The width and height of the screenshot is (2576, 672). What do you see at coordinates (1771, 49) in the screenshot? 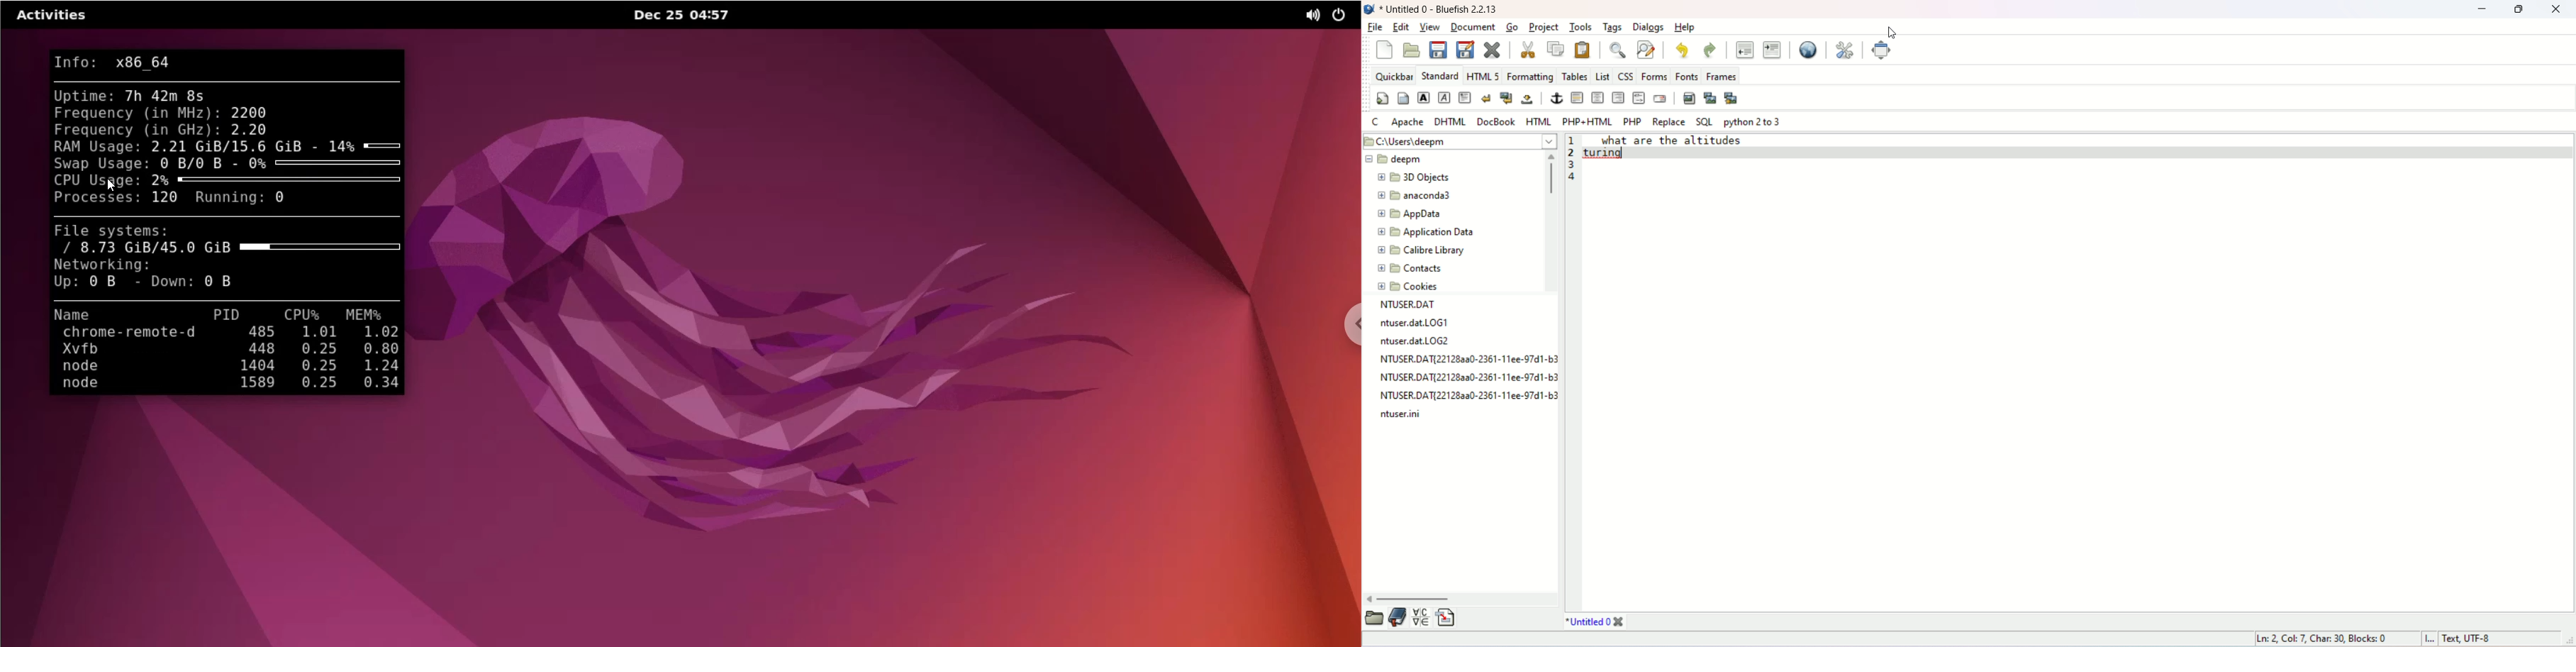
I see `indent` at bounding box center [1771, 49].